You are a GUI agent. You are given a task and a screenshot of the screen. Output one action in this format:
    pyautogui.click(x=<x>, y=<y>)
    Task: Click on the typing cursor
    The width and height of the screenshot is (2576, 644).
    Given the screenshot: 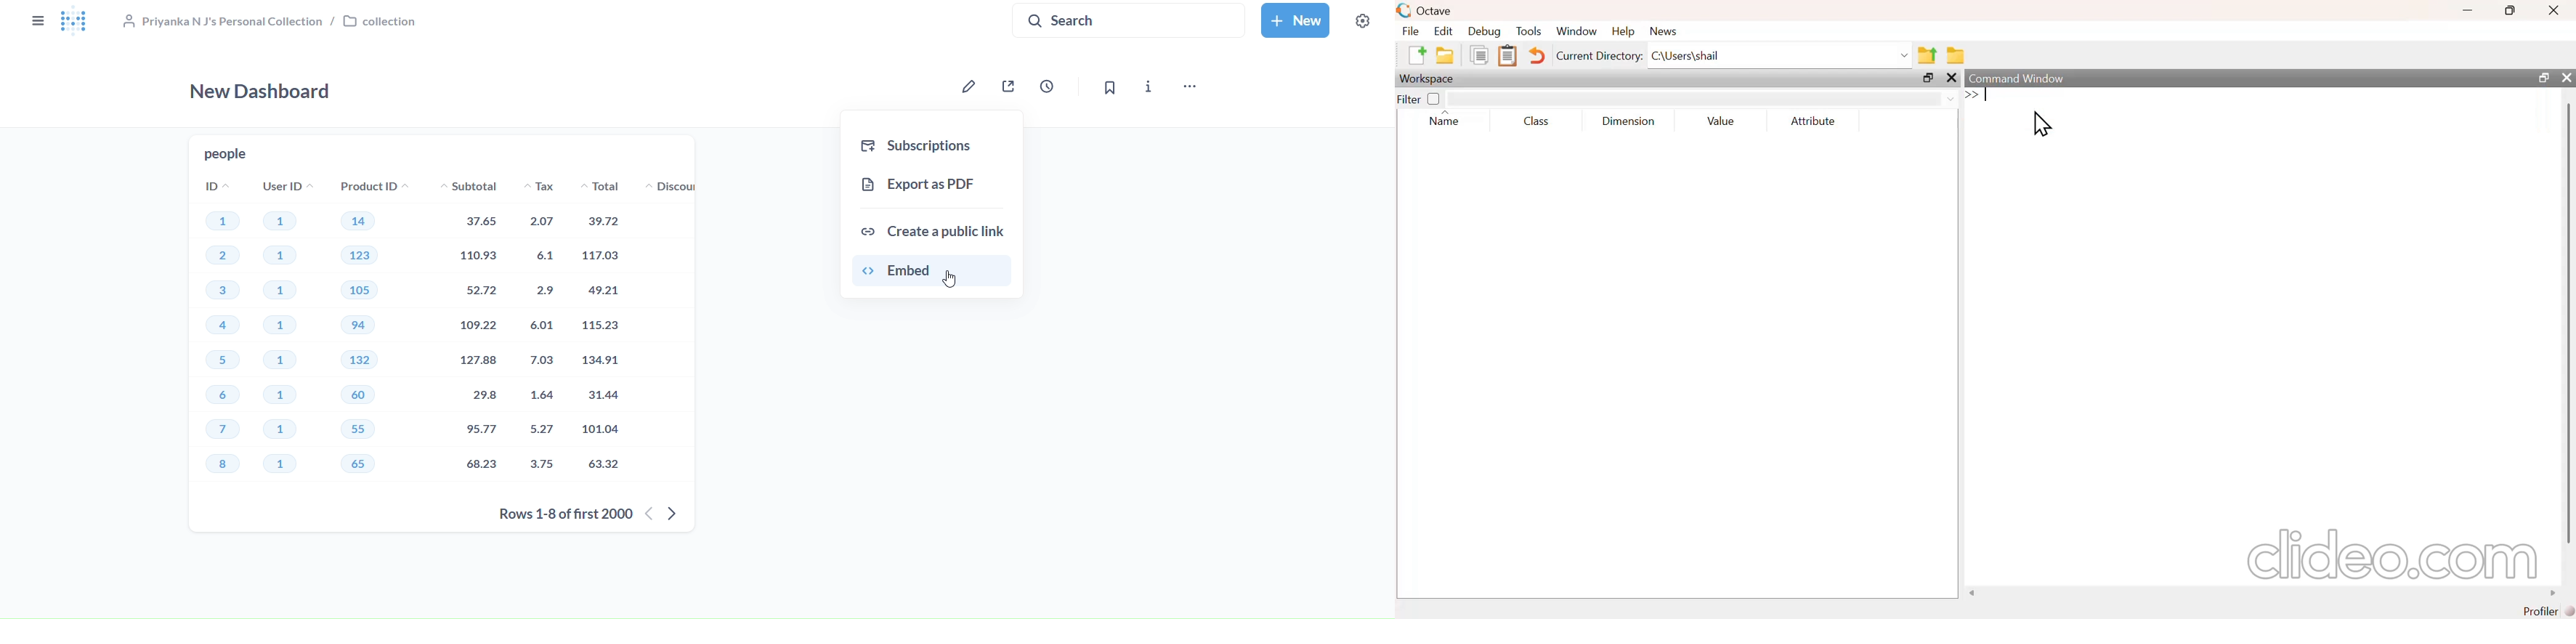 What is the action you would take?
    pyautogui.click(x=1990, y=97)
    